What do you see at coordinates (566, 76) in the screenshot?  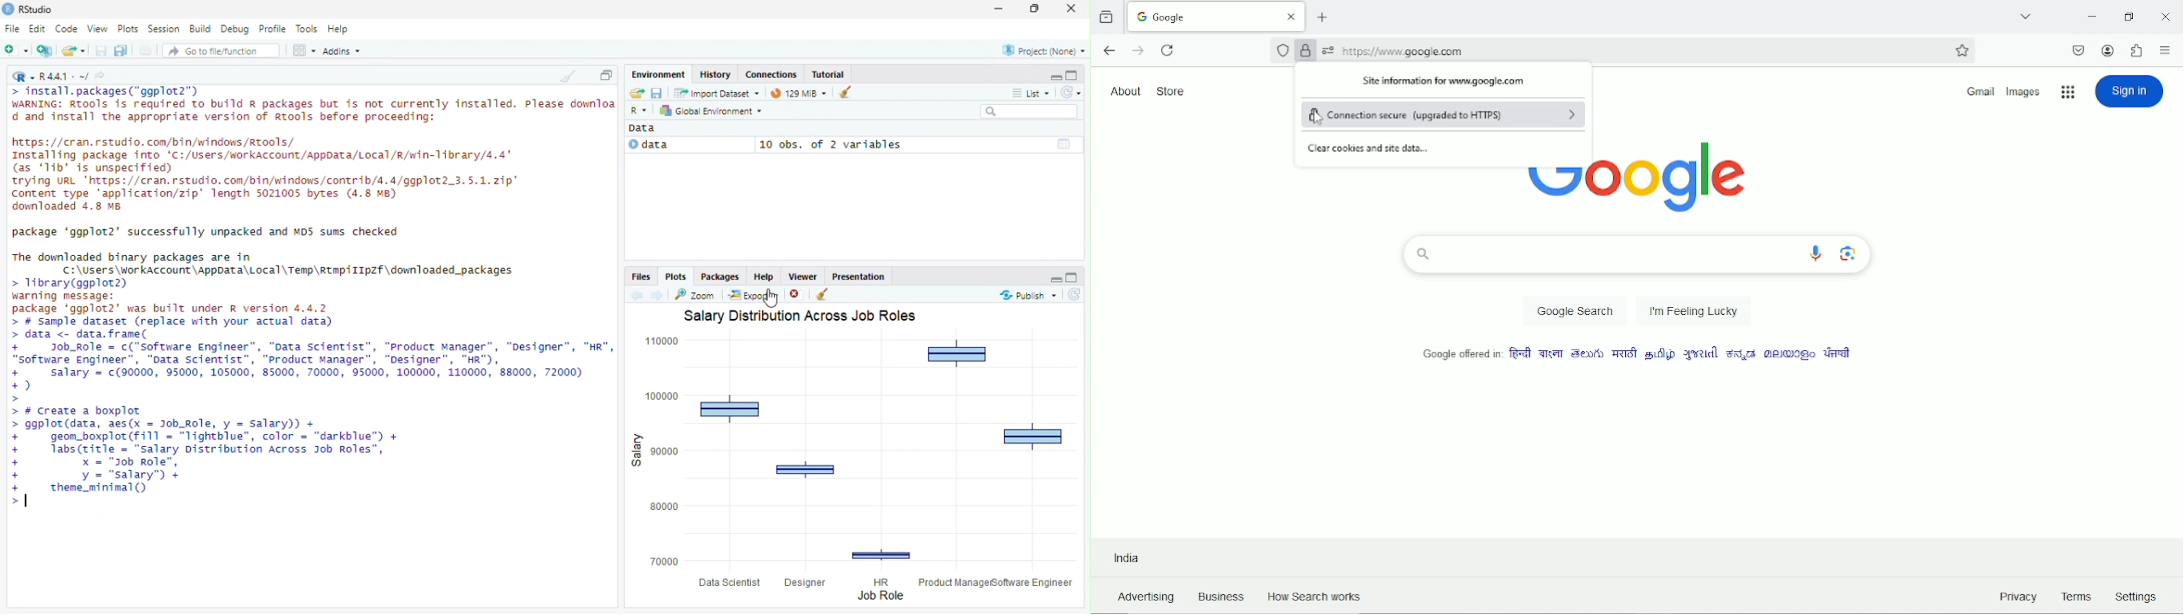 I see `Clear console` at bounding box center [566, 76].